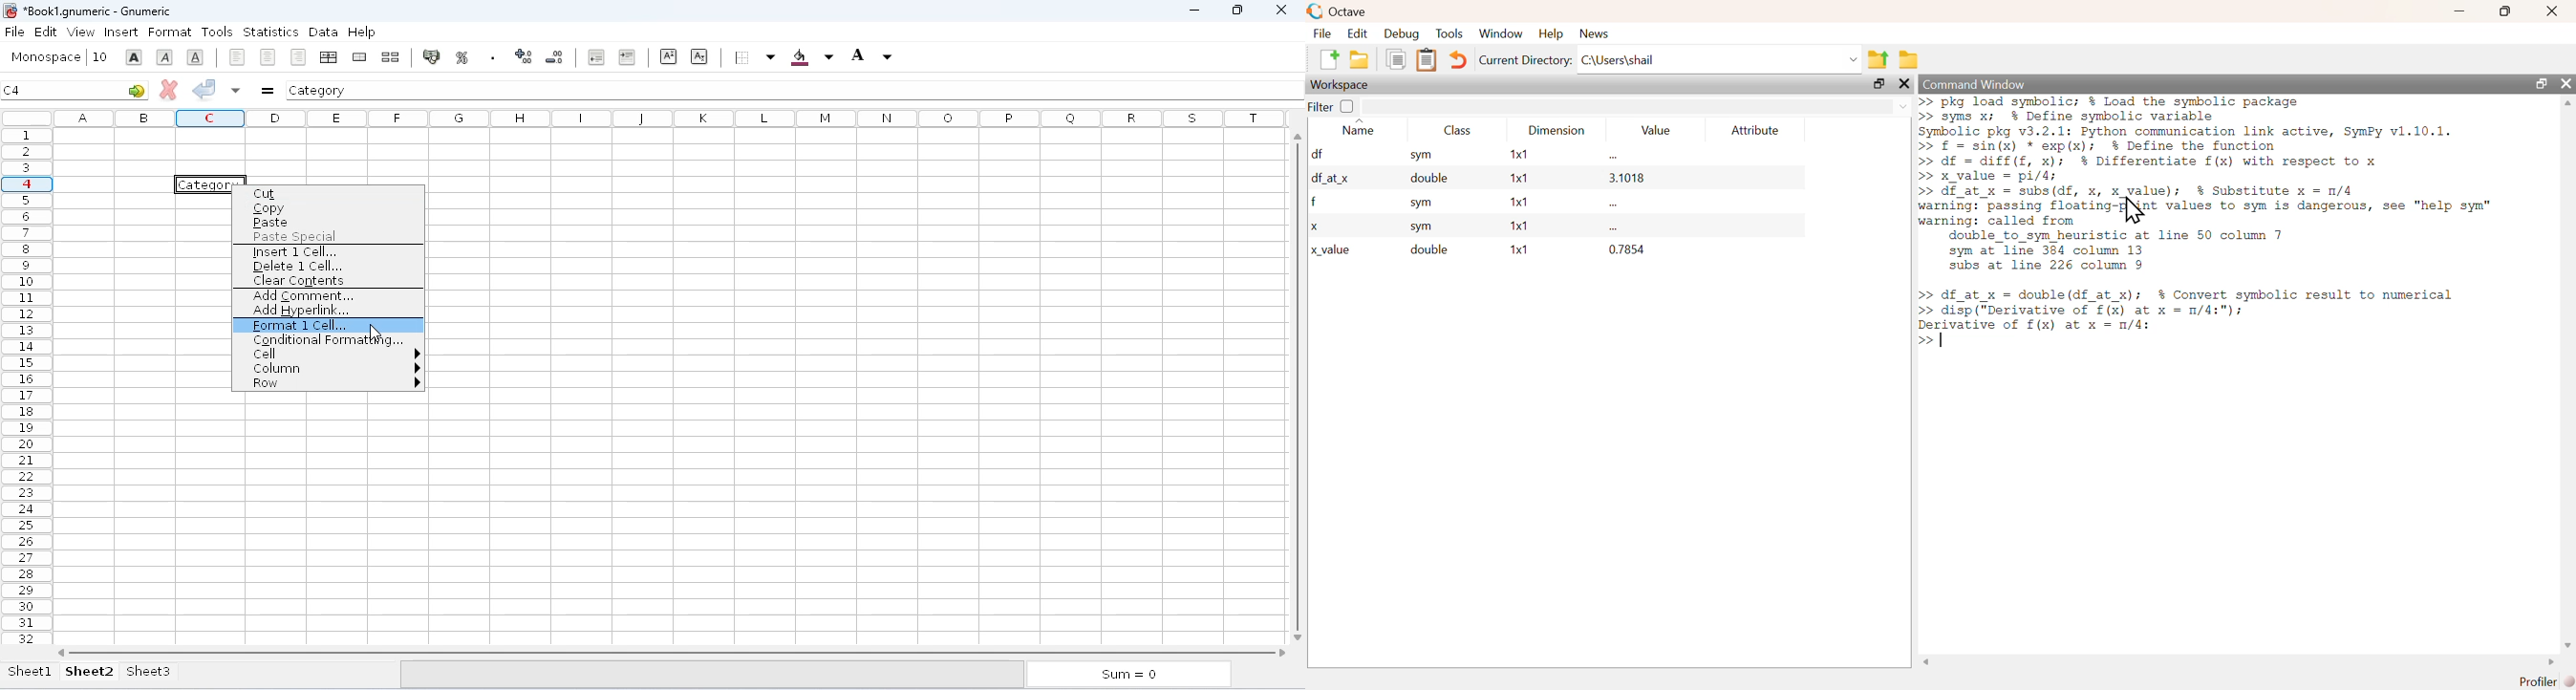  I want to click on 3.1018, so click(1627, 178).